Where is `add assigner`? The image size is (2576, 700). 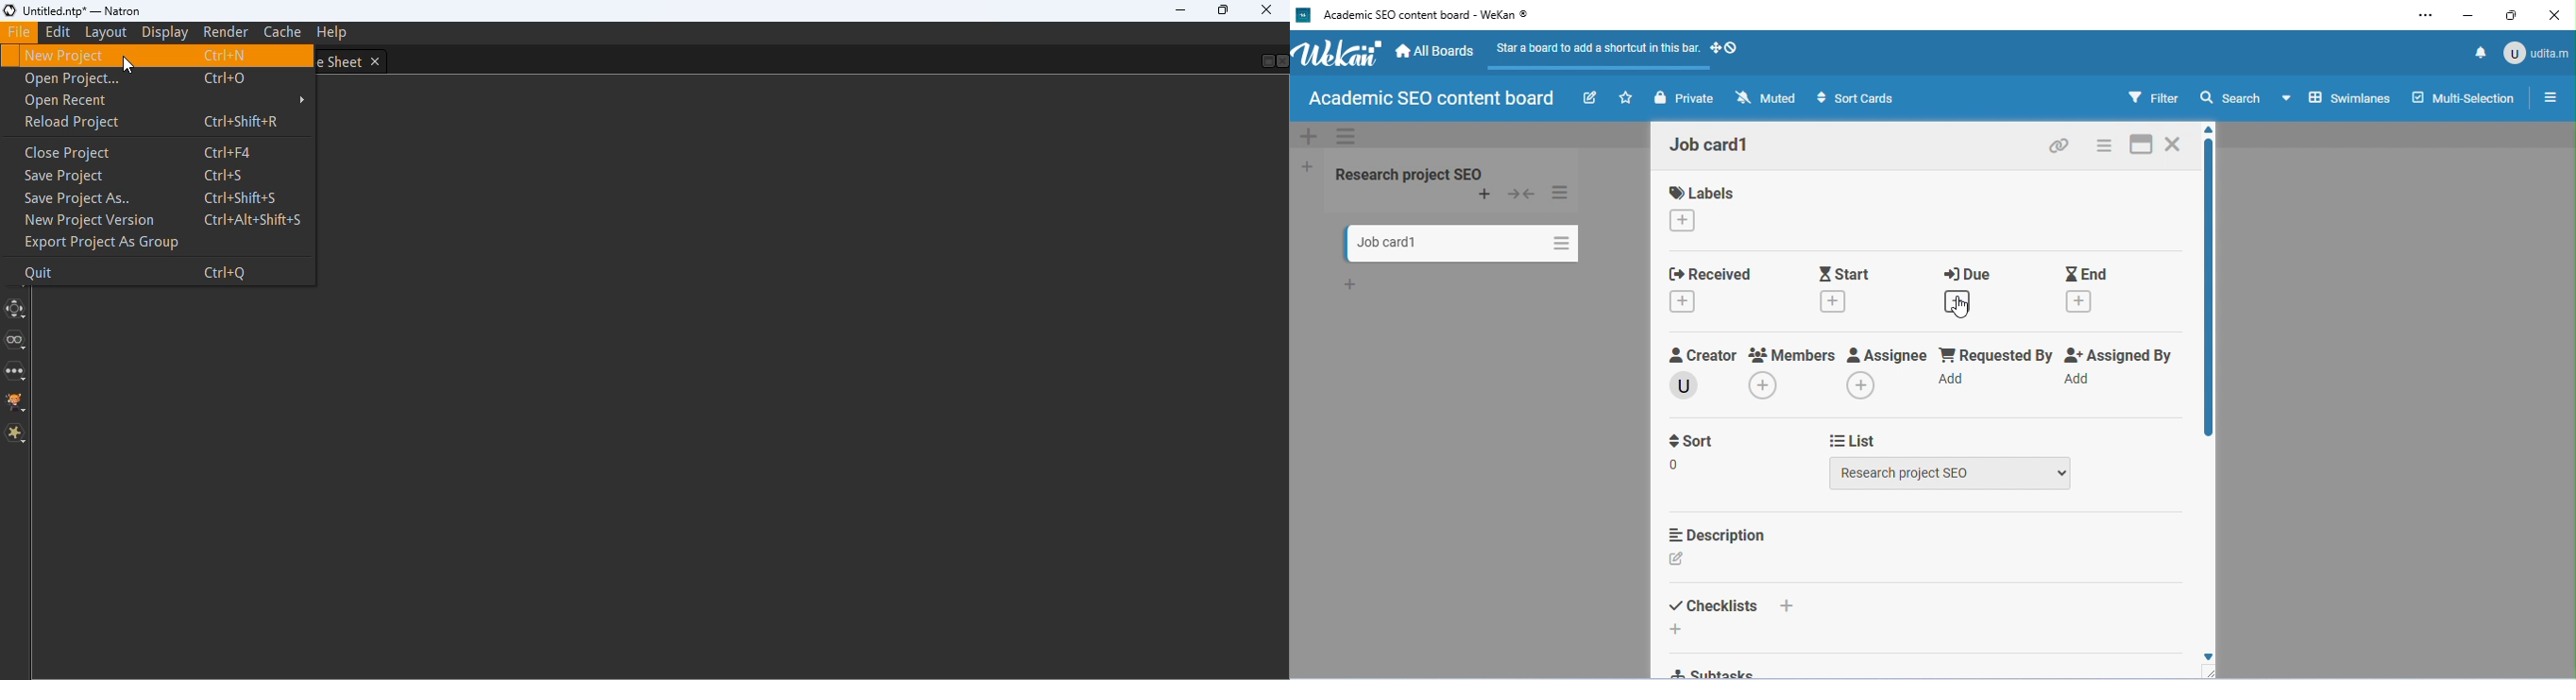
add assigner is located at coordinates (2079, 380).